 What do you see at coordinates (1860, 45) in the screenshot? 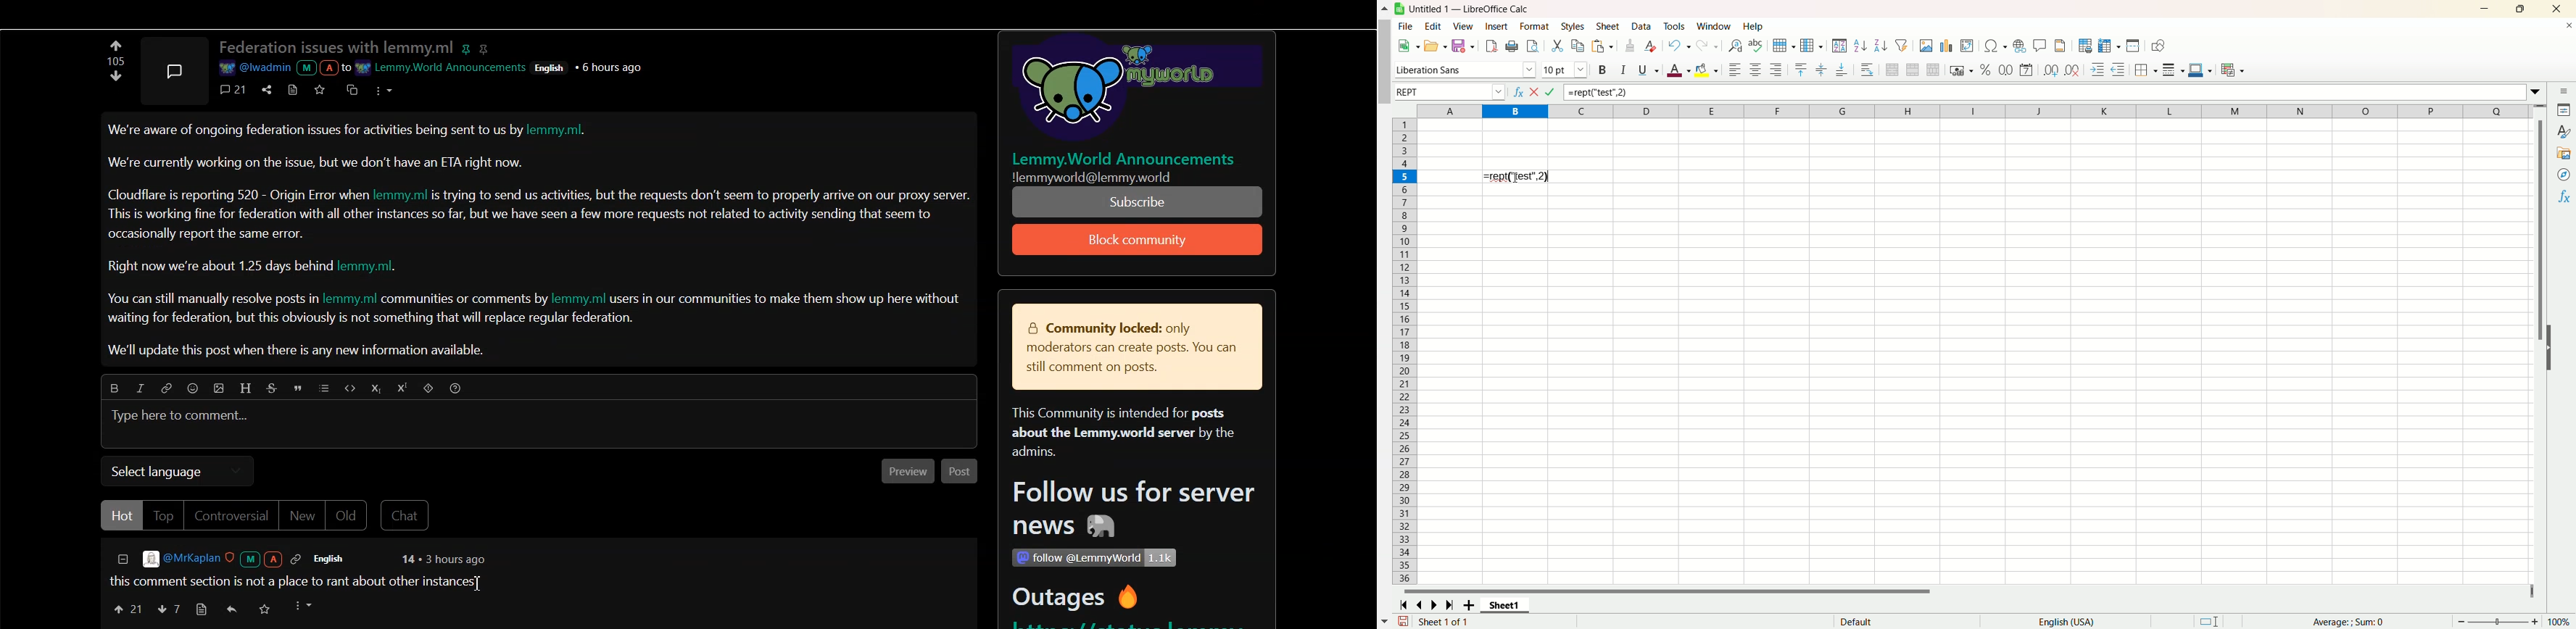
I see `sort ascending` at bounding box center [1860, 45].